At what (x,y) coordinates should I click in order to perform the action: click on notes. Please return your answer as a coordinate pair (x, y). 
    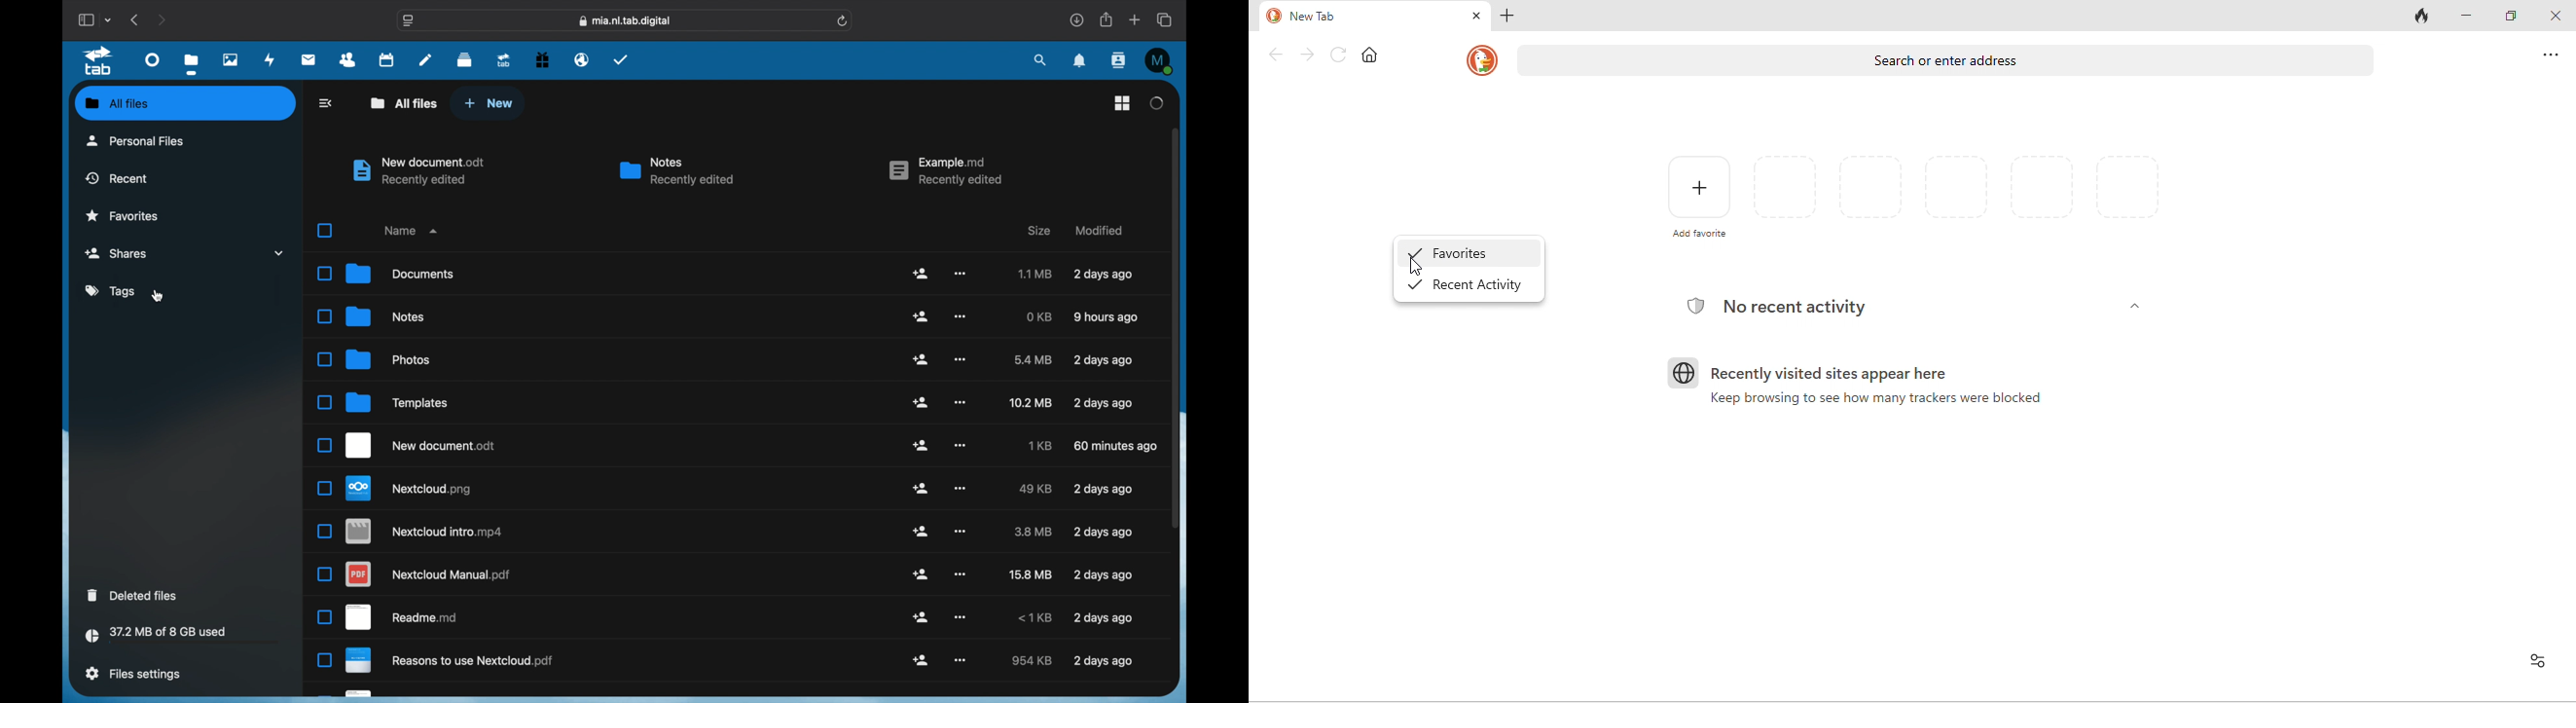
    Looking at the image, I should click on (676, 172).